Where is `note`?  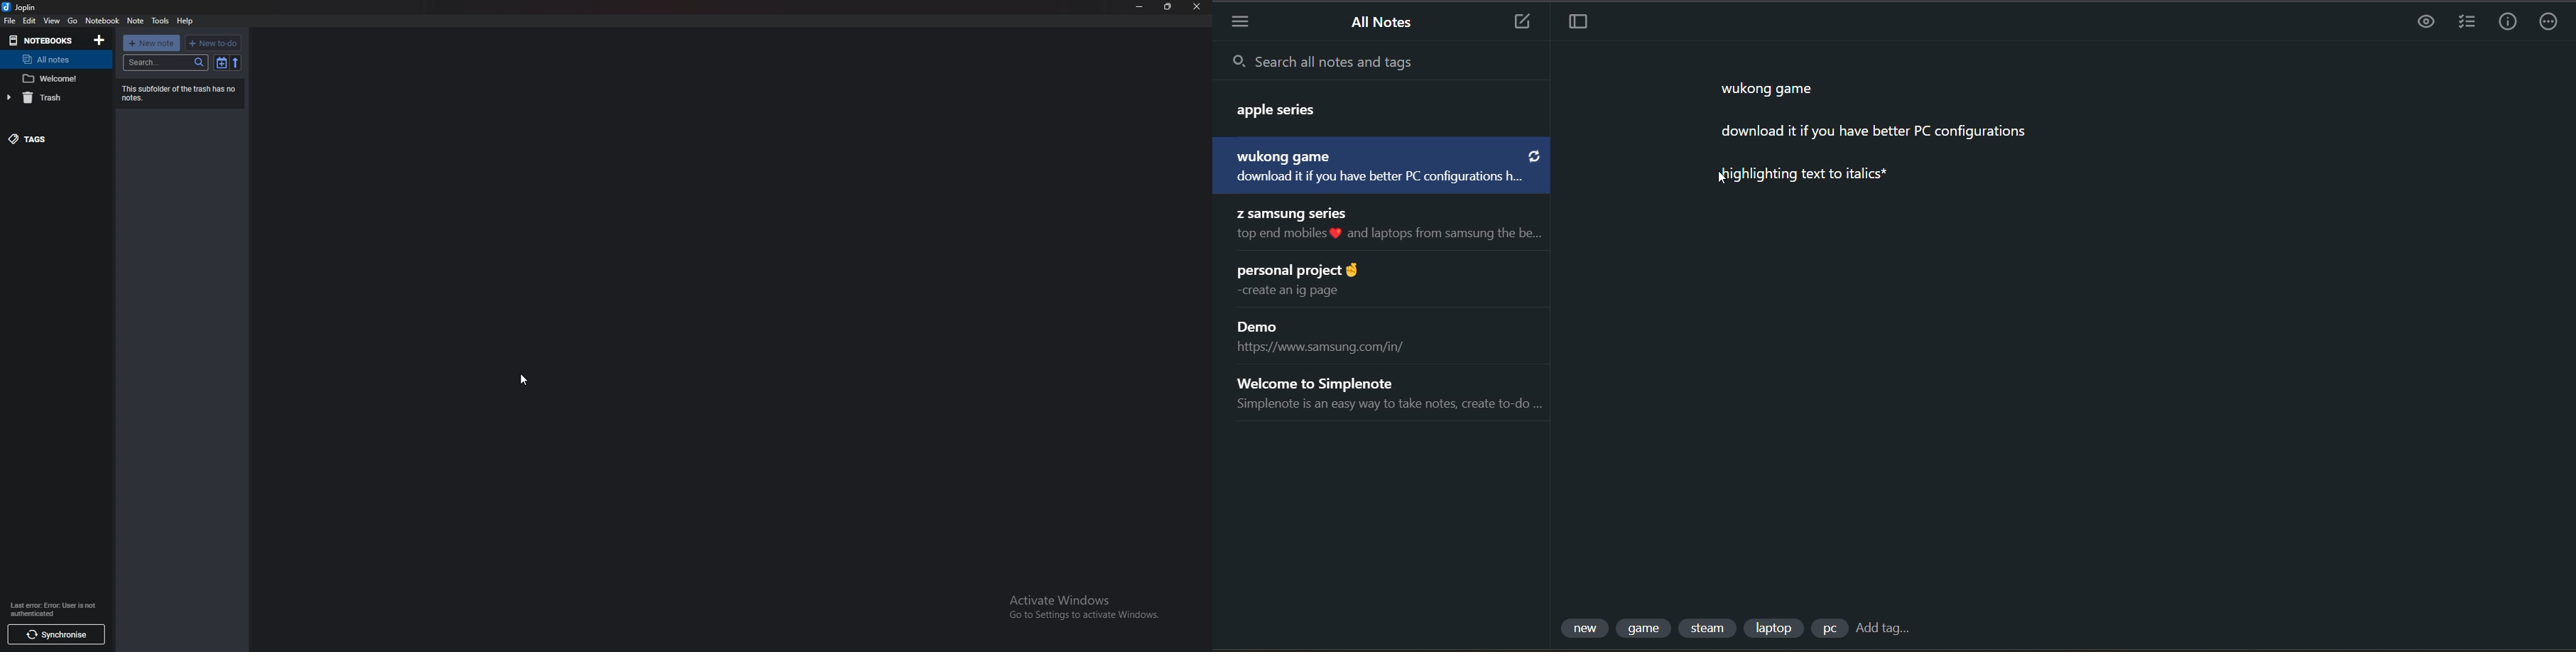 note is located at coordinates (135, 21).